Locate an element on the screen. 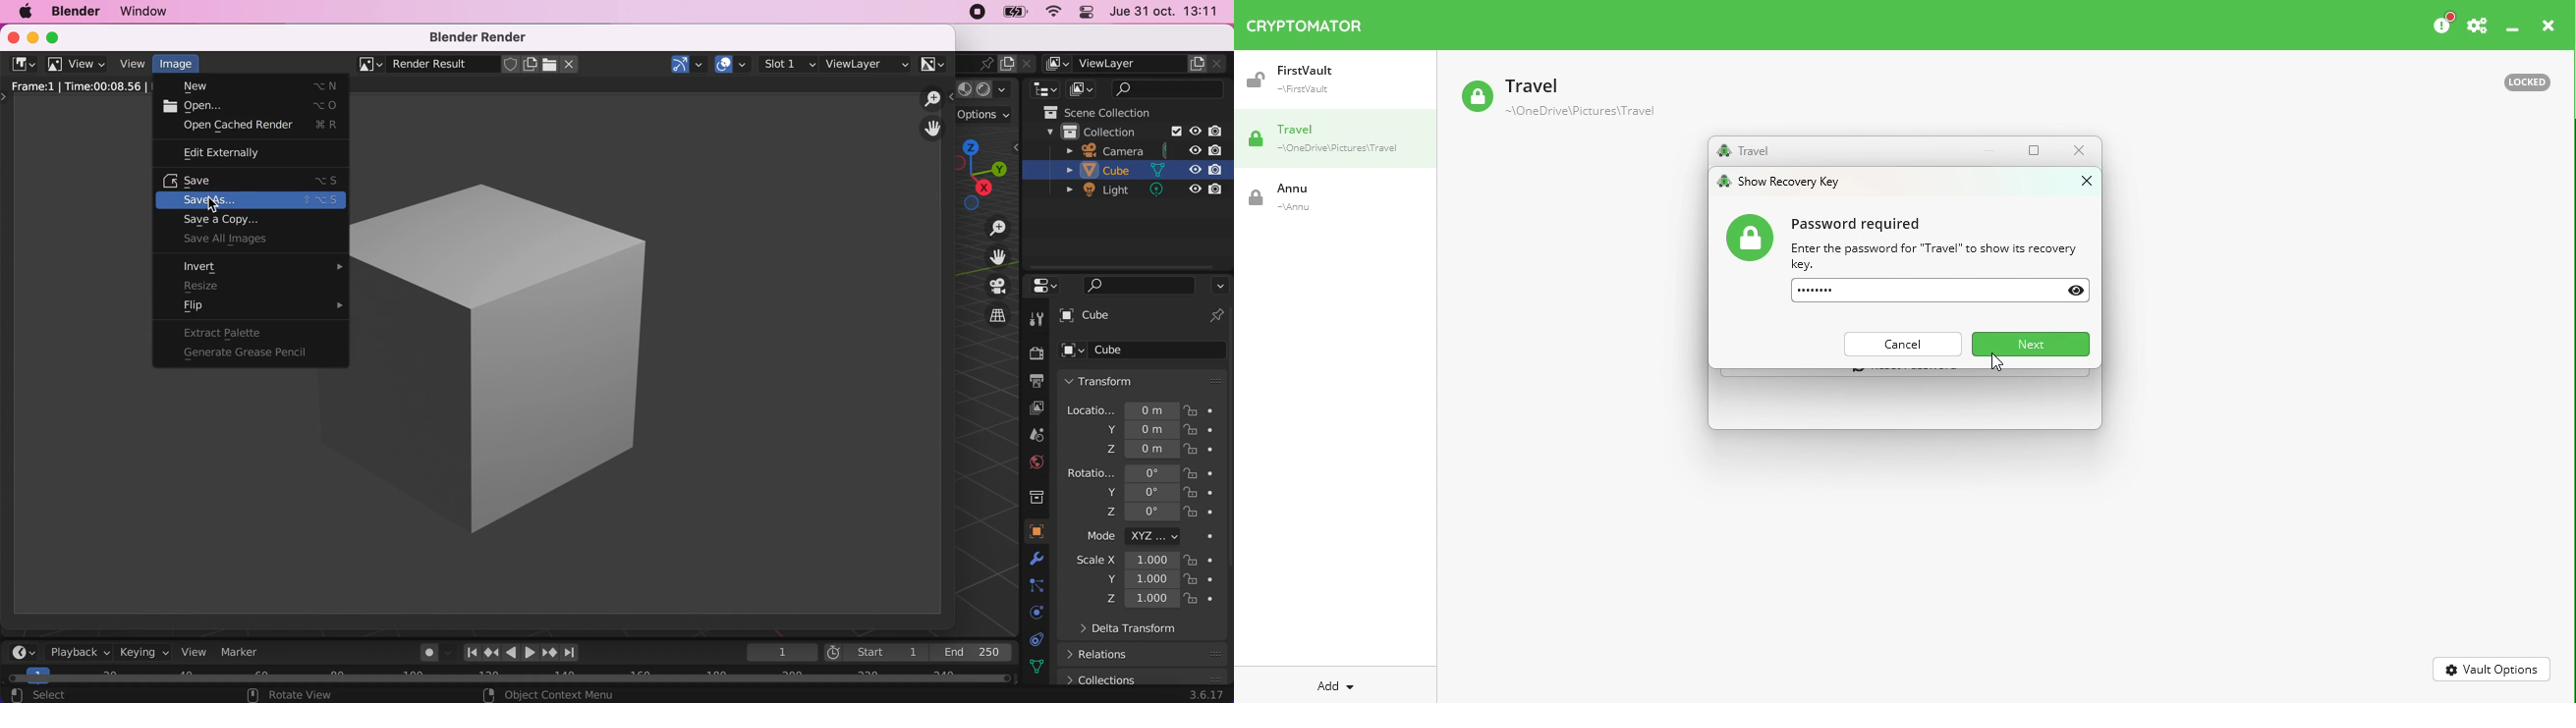 This screenshot has height=728, width=2576. physics is located at coordinates (1041, 561).